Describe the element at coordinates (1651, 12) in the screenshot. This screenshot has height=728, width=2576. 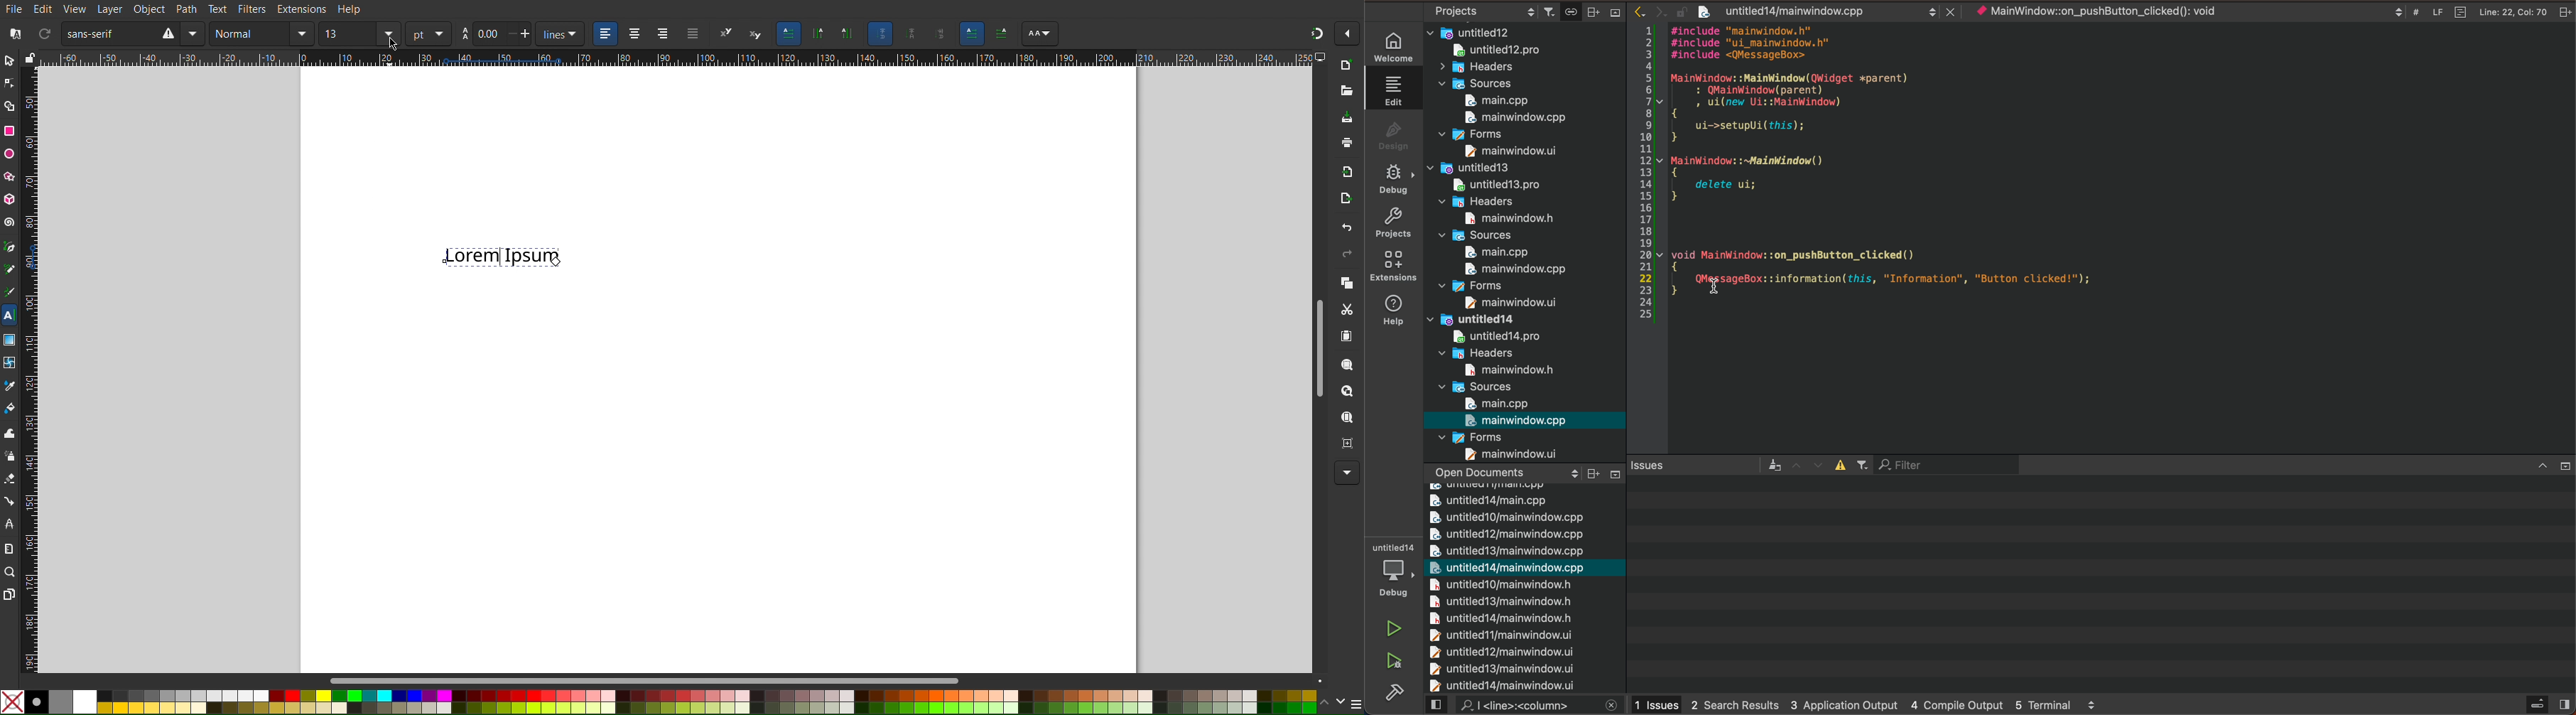
I see `arrows` at that location.